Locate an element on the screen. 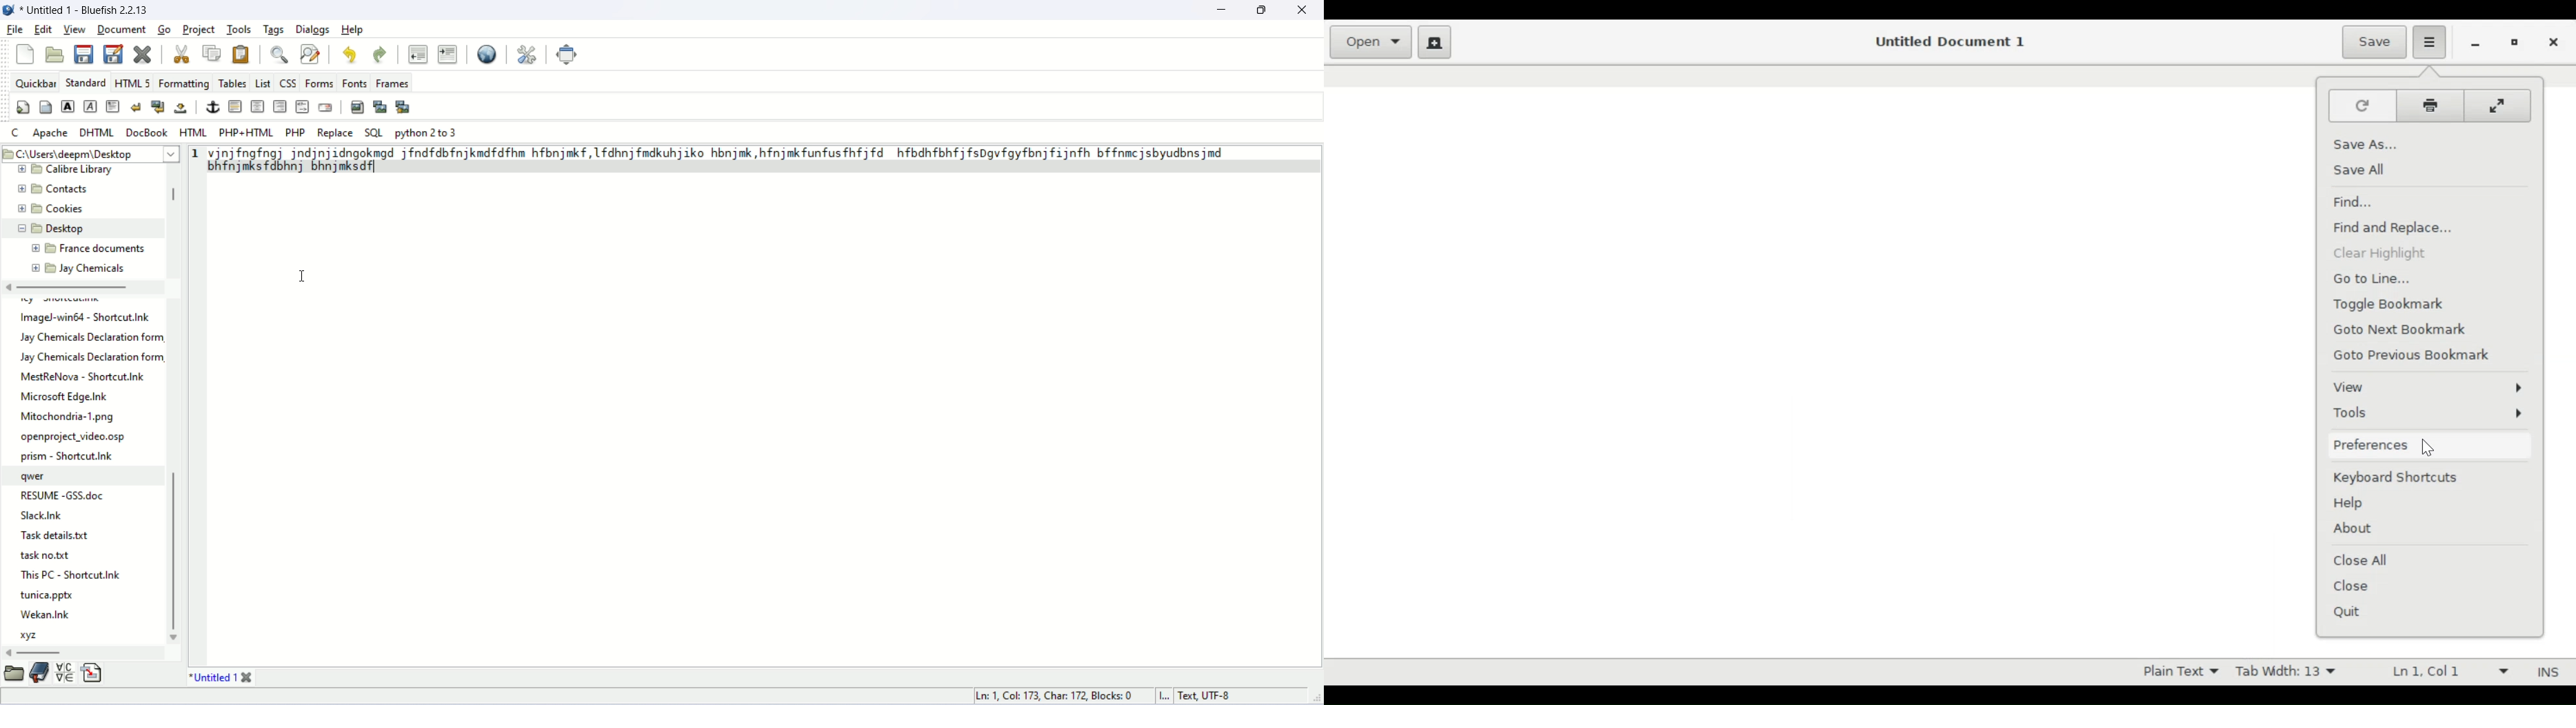 The image size is (2576, 728). DOCBOOK is located at coordinates (147, 132).